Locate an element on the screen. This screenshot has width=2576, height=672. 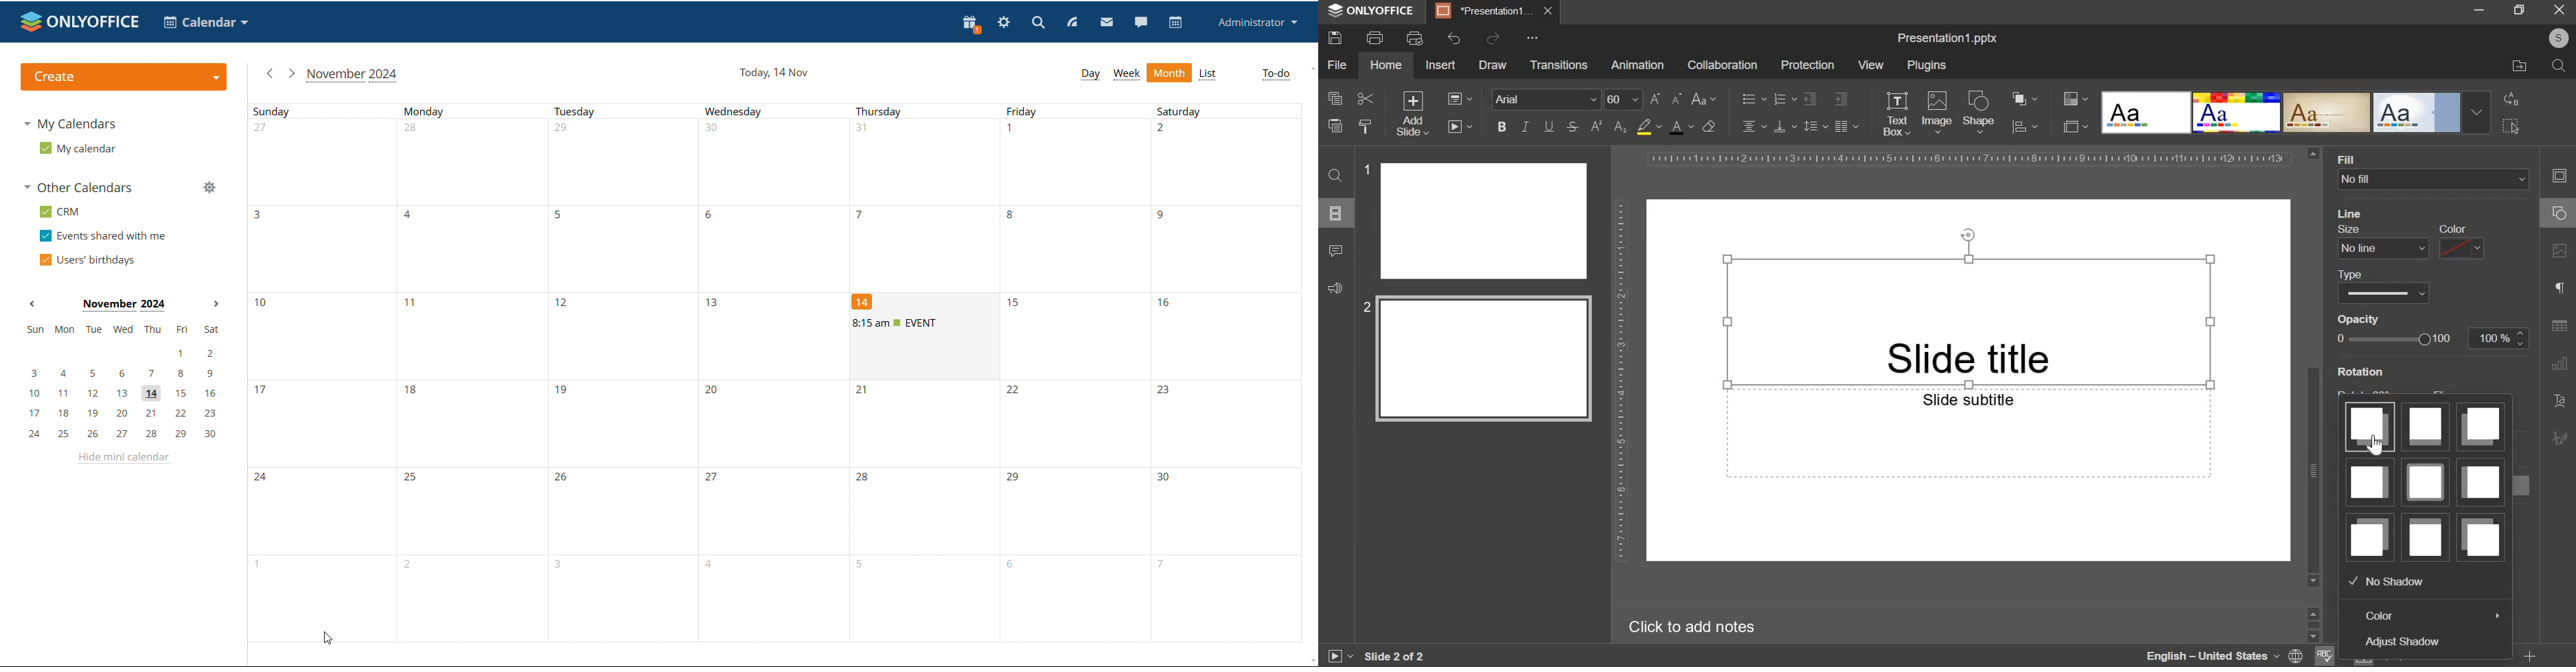
previous month is located at coordinates (32, 304).